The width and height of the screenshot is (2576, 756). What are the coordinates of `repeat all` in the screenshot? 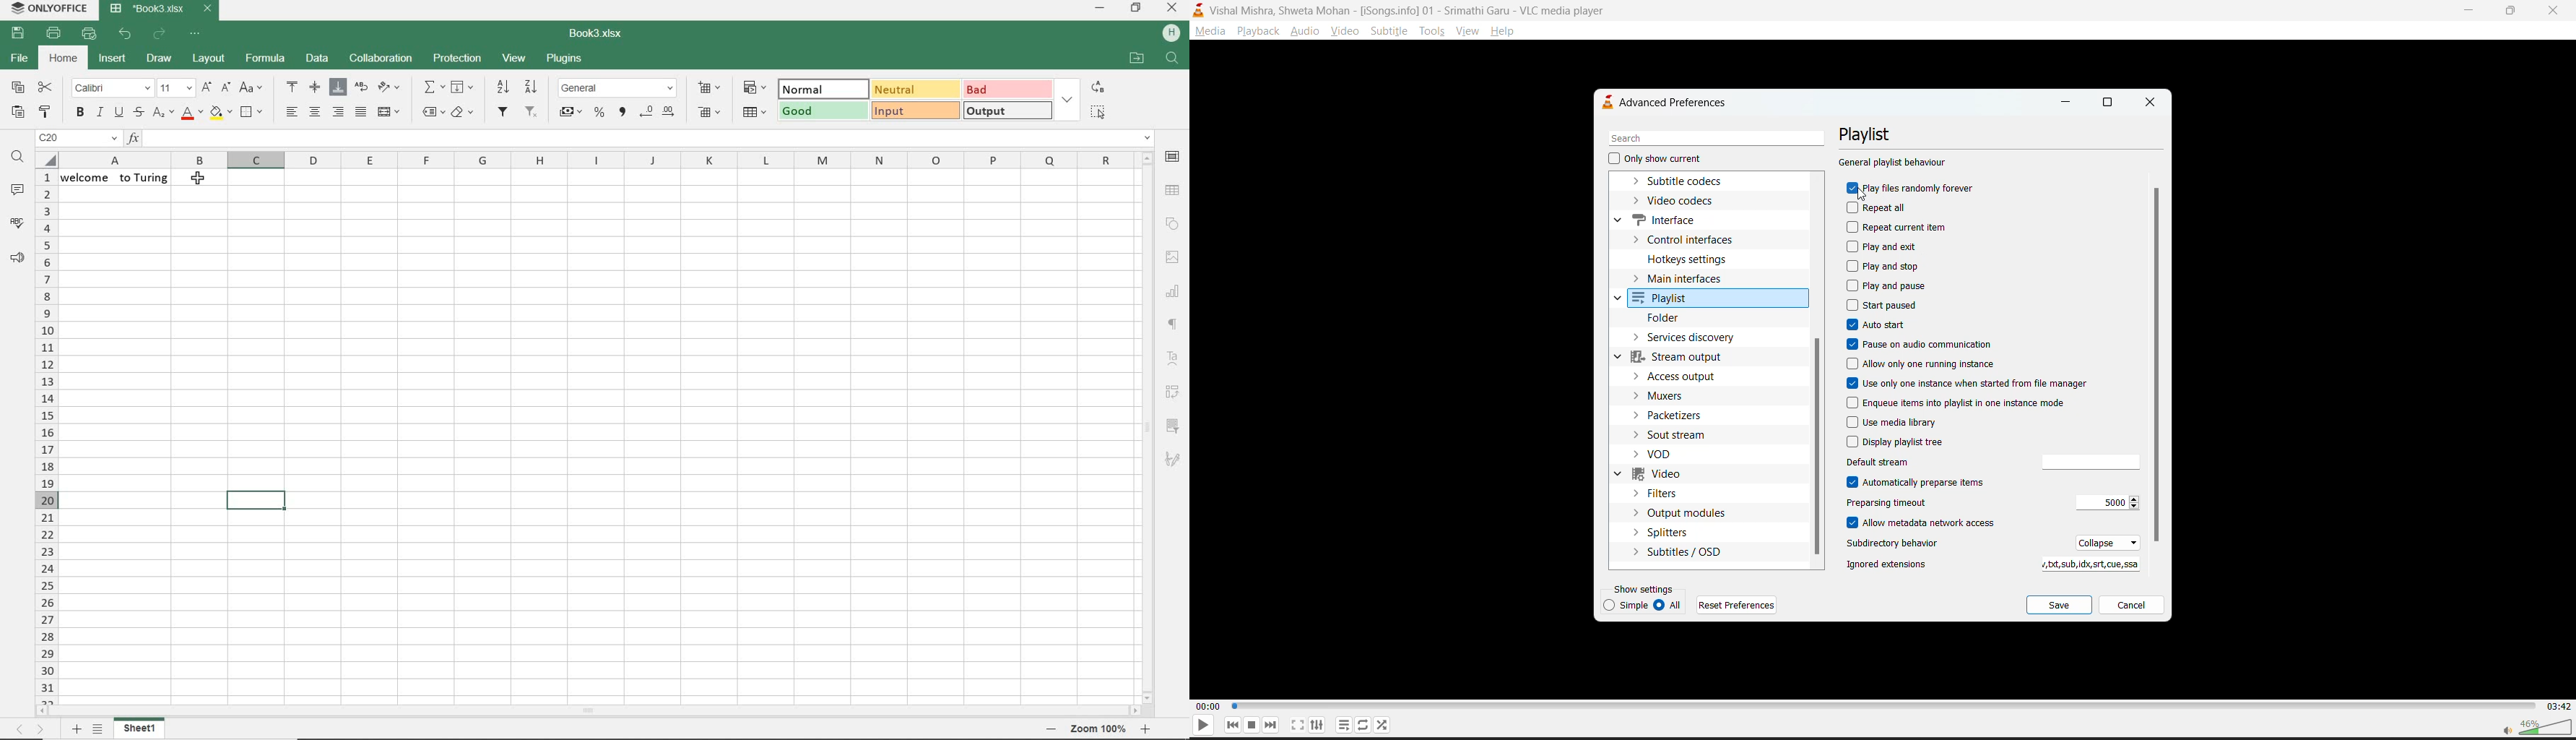 It's located at (1878, 209).